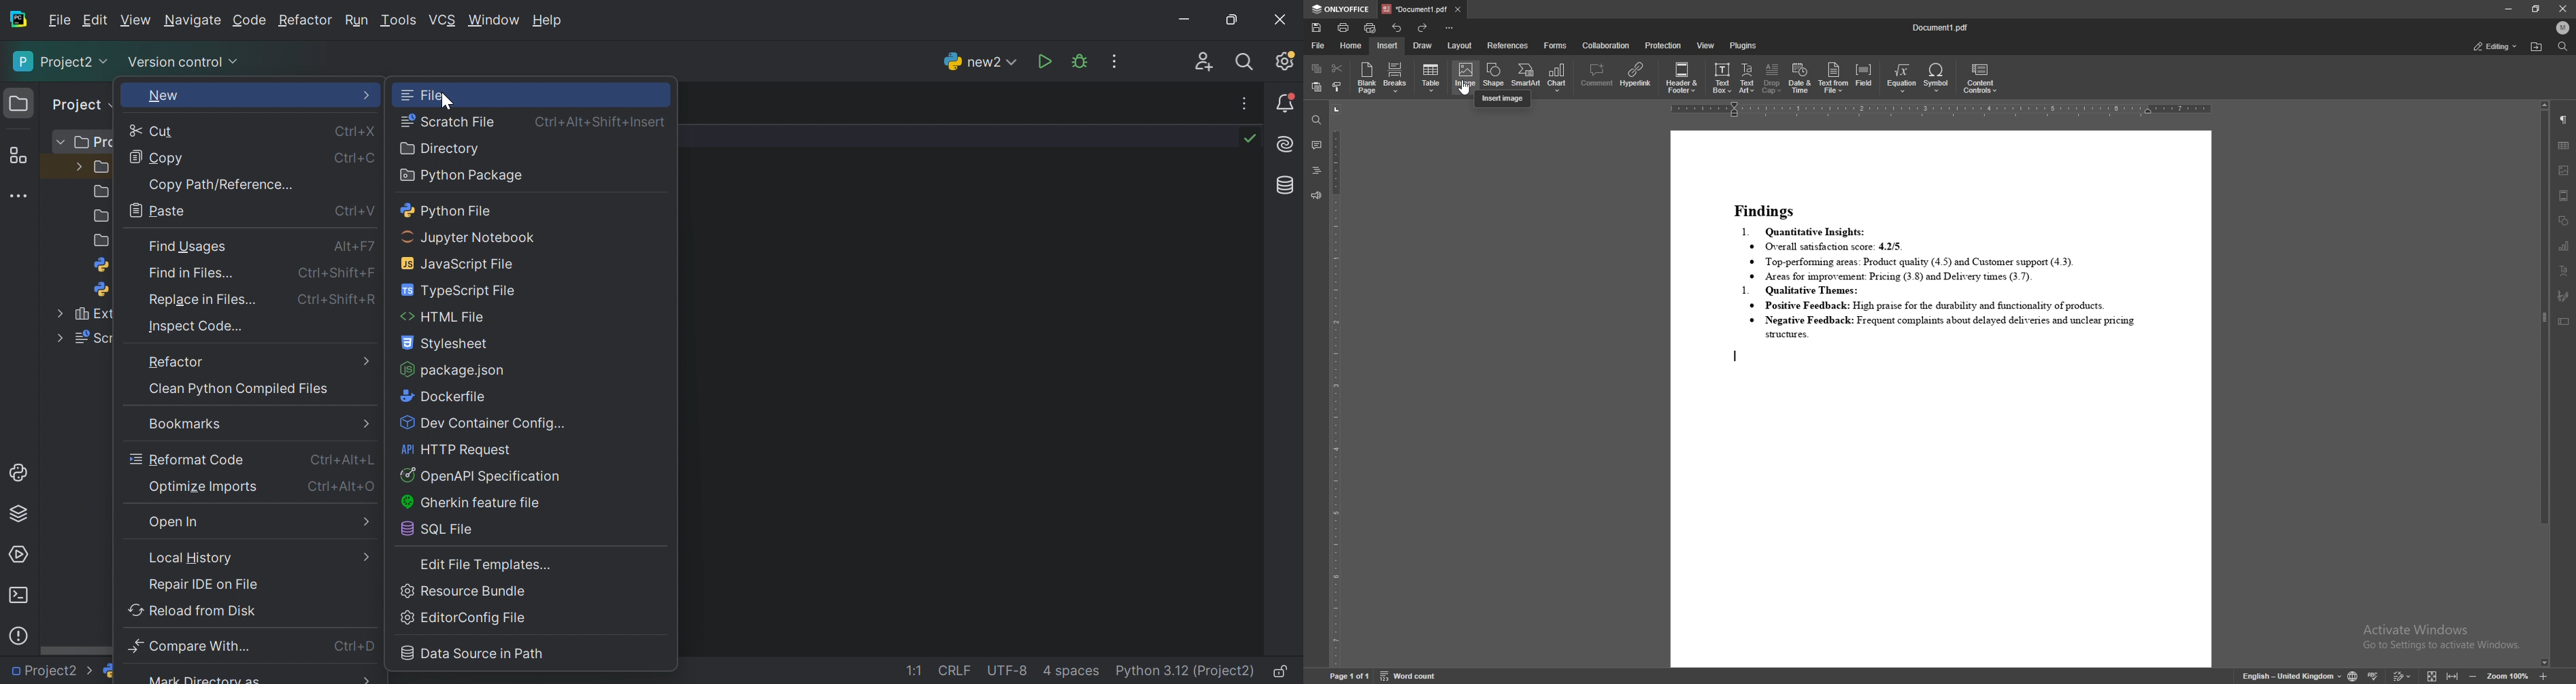 The width and height of the screenshot is (2576, 700). I want to click on Edit, so click(95, 20).